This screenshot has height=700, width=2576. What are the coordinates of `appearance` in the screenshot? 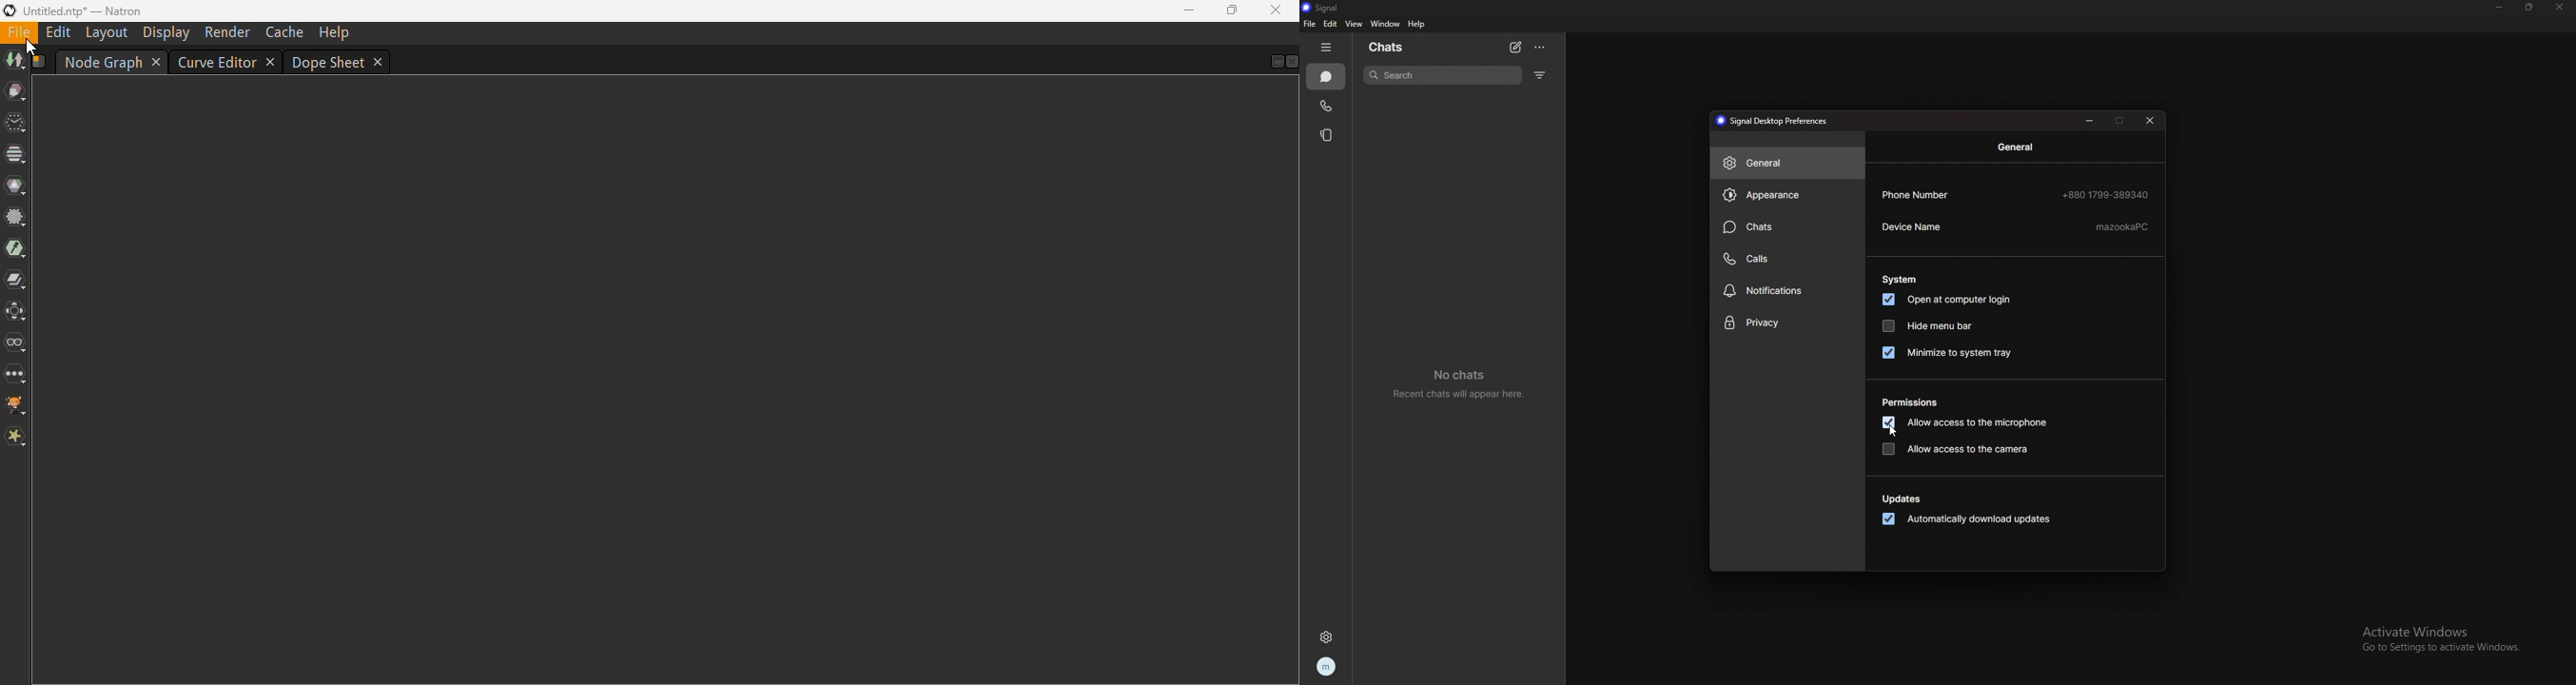 It's located at (1786, 196).